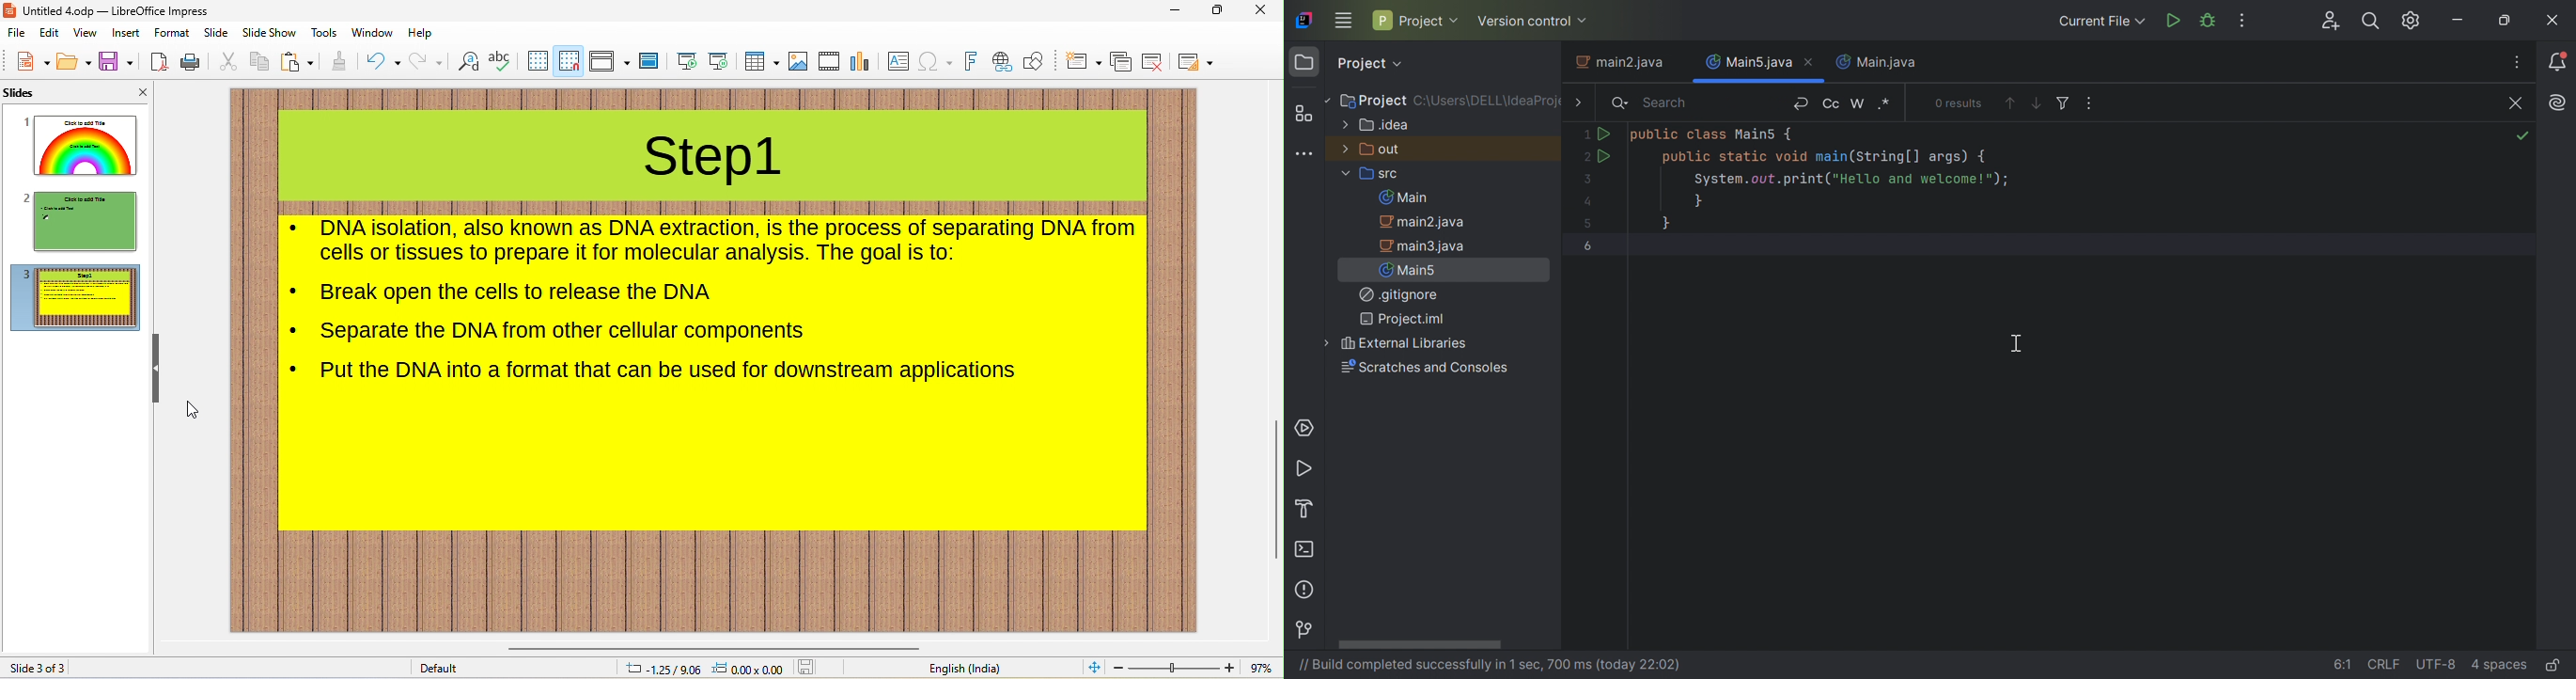  I want to click on slides, so click(43, 94).